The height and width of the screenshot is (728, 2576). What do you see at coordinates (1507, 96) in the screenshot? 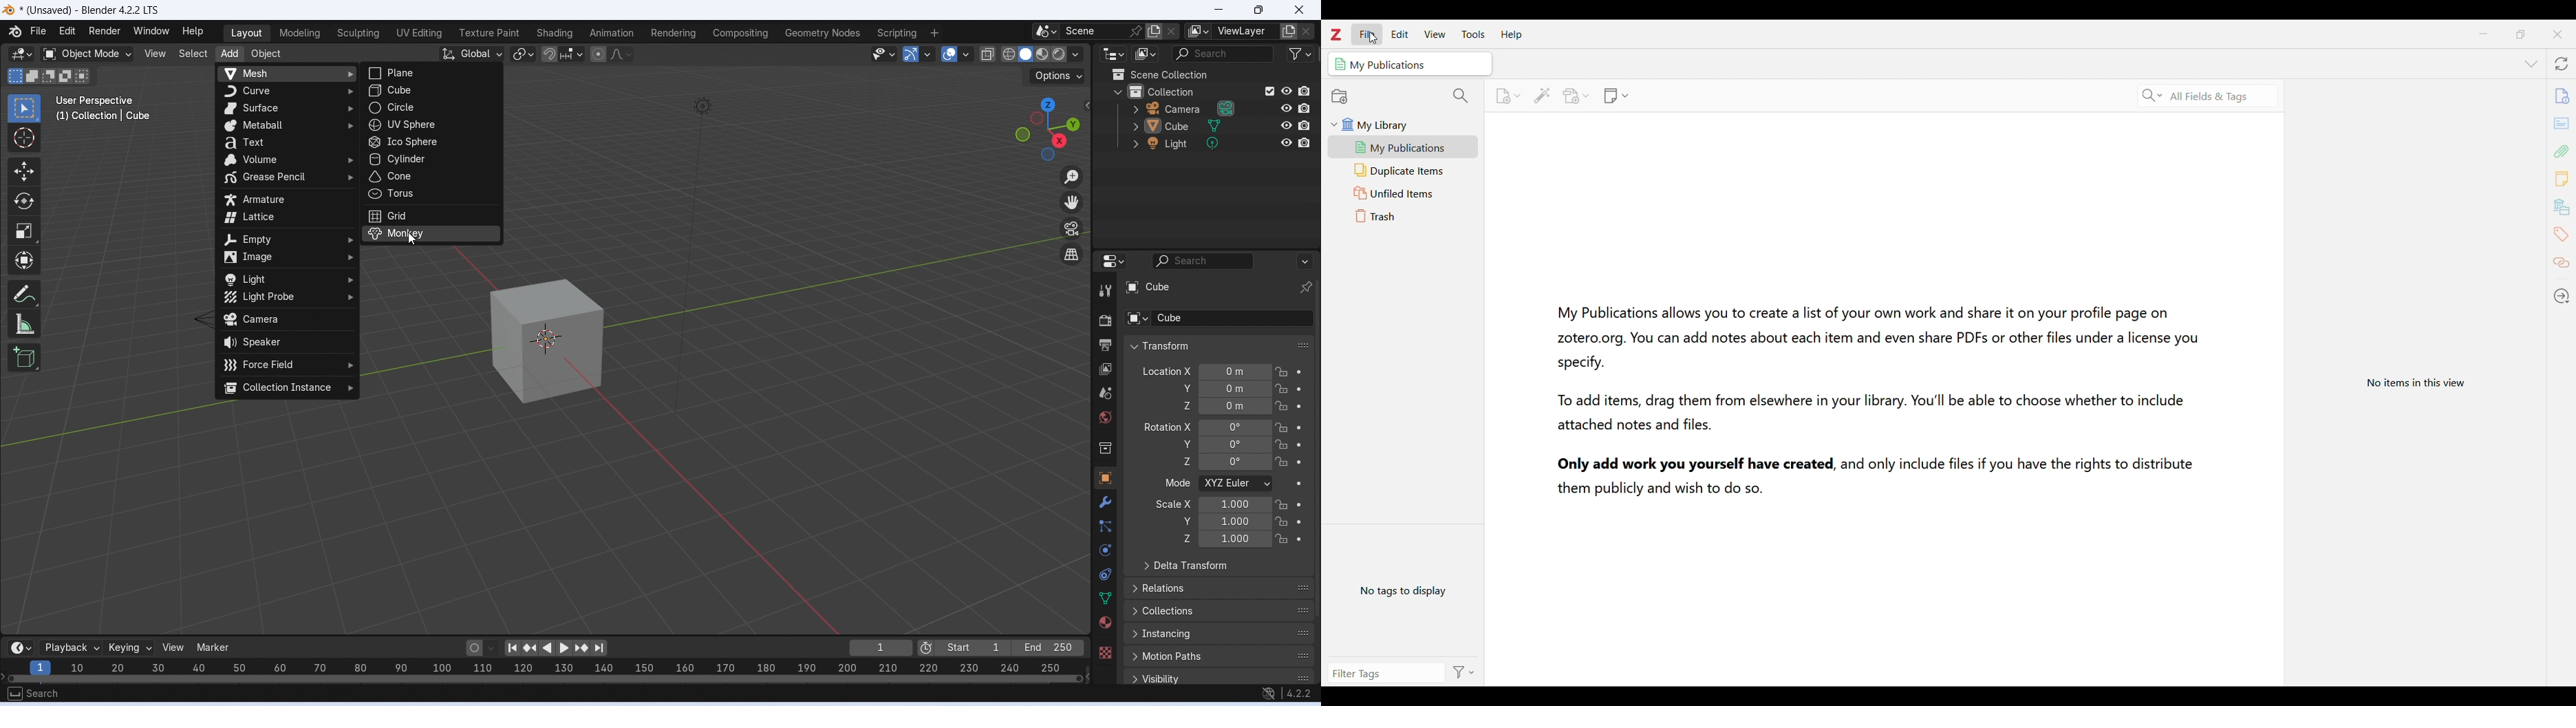
I see `Options to add new item` at bounding box center [1507, 96].